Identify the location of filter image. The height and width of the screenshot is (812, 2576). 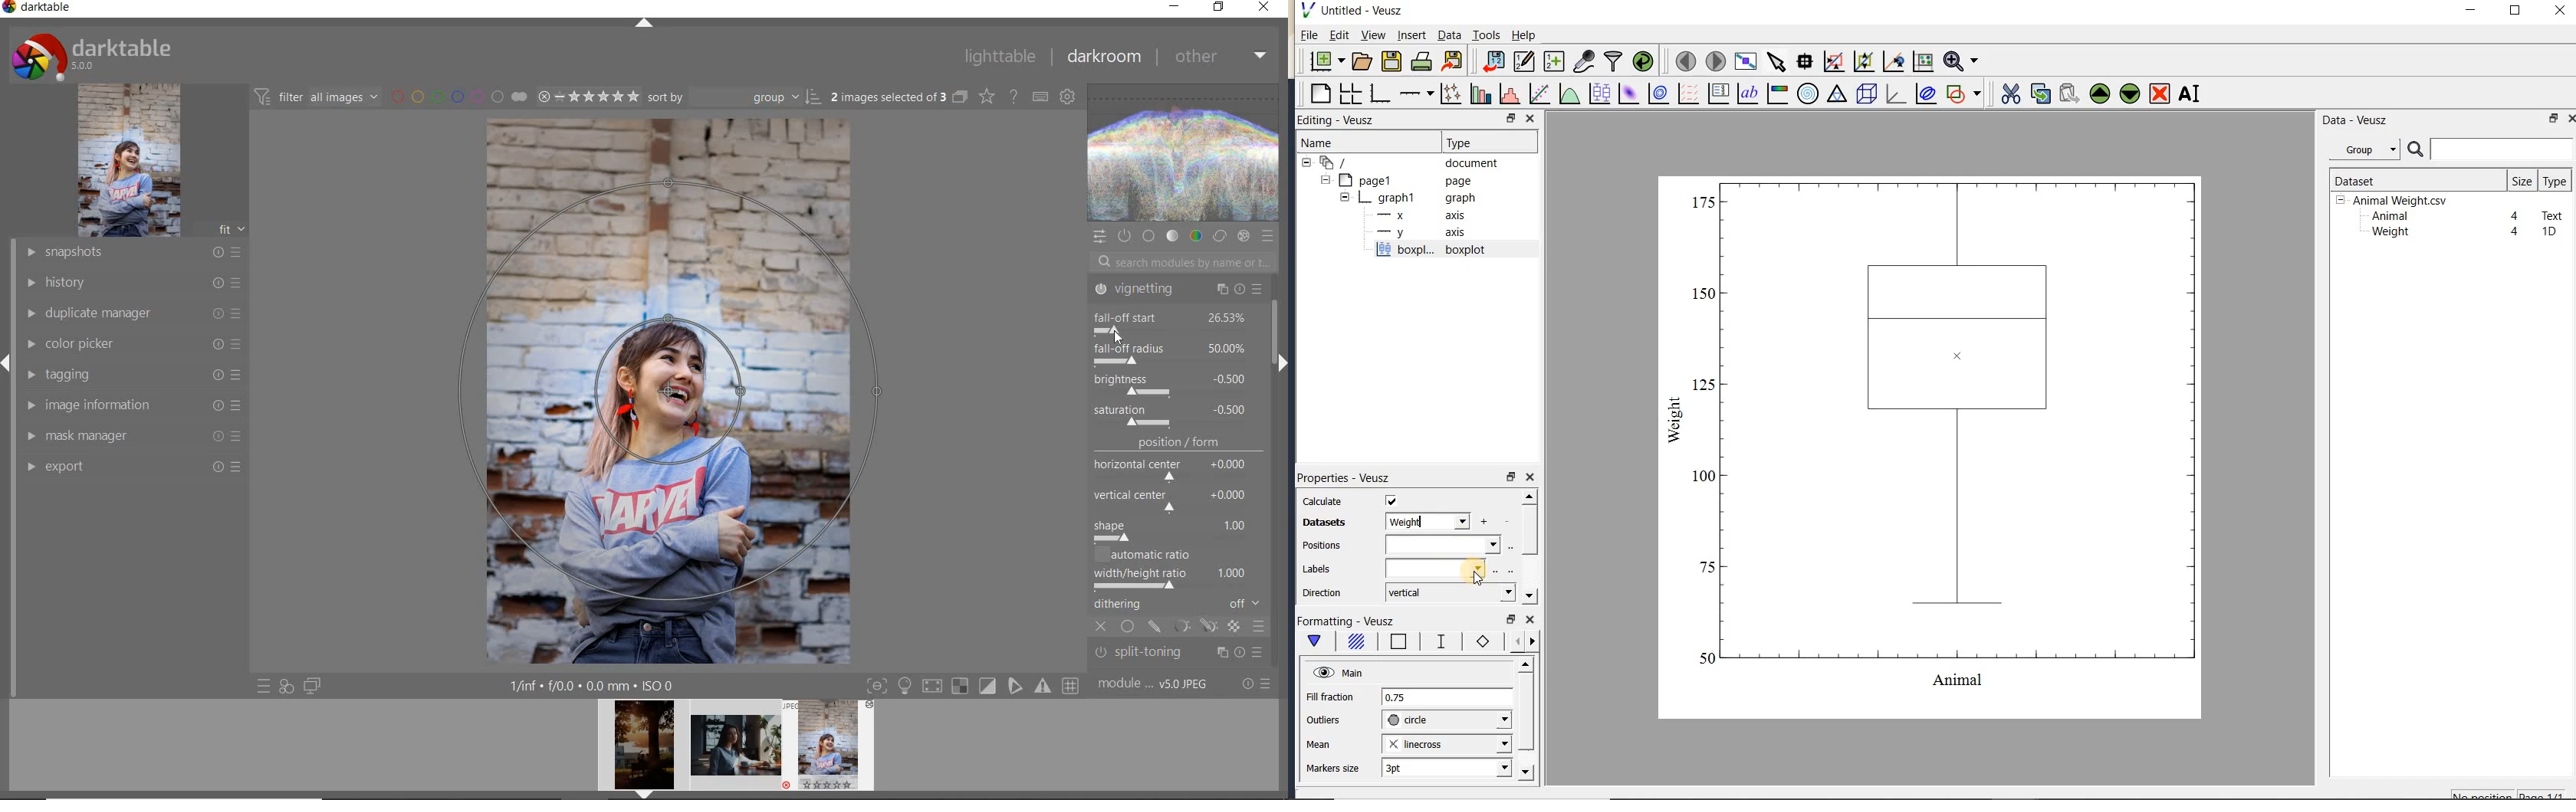
(316, 96).